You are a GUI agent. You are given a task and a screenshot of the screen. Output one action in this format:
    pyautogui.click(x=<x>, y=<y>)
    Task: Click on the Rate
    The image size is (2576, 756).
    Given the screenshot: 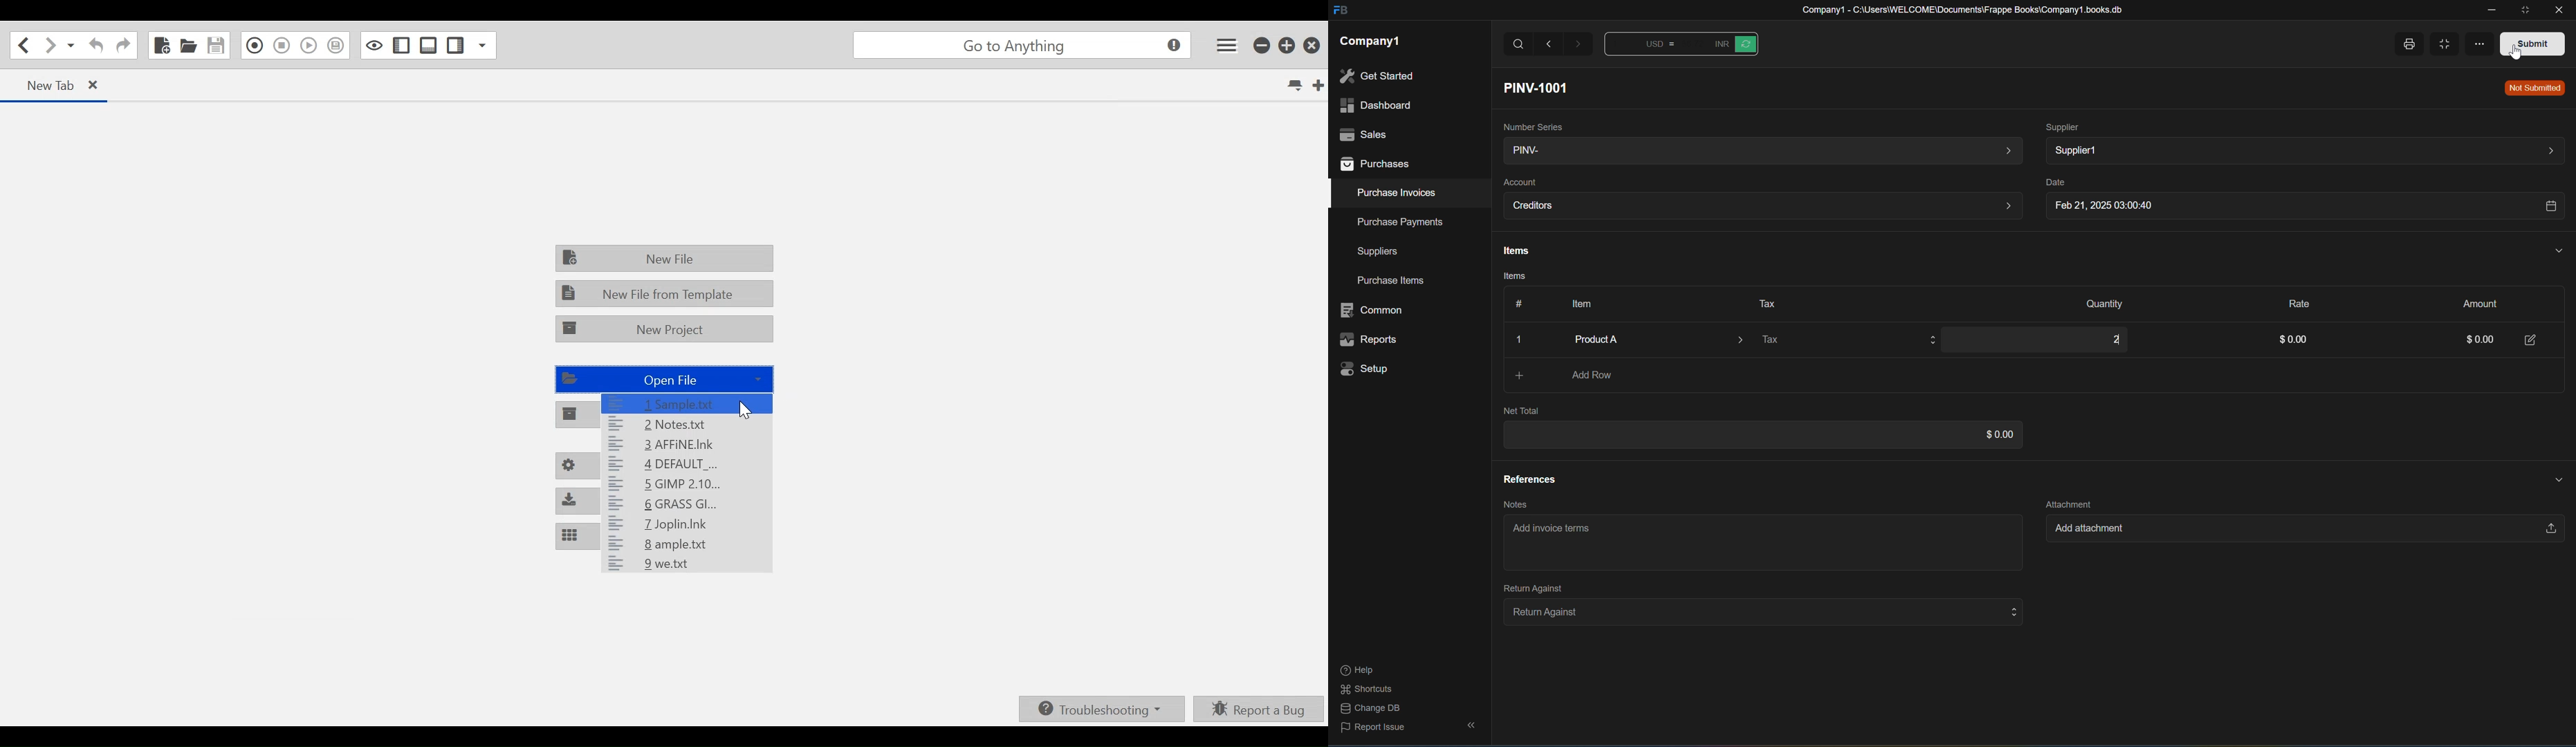 What is the action you would take?
    pyautogui.click(x=2294, y=302)
    